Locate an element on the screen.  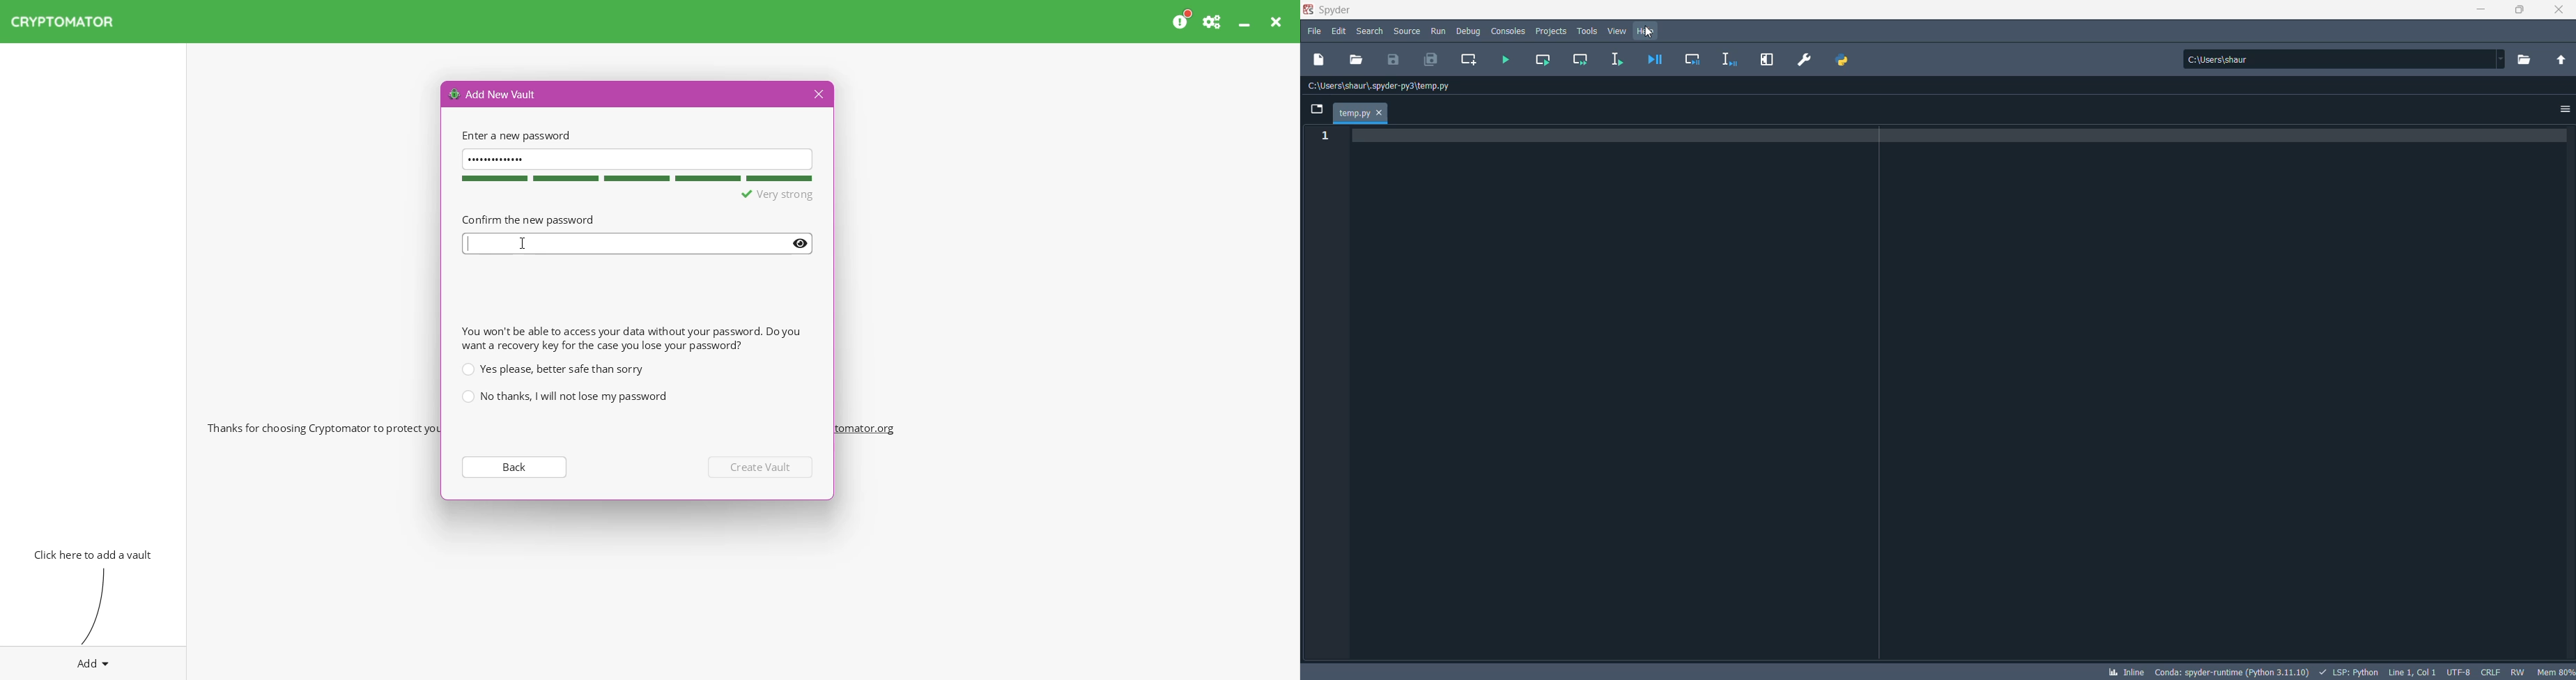
PREFERENCES is located at coordinates (1805, 61).